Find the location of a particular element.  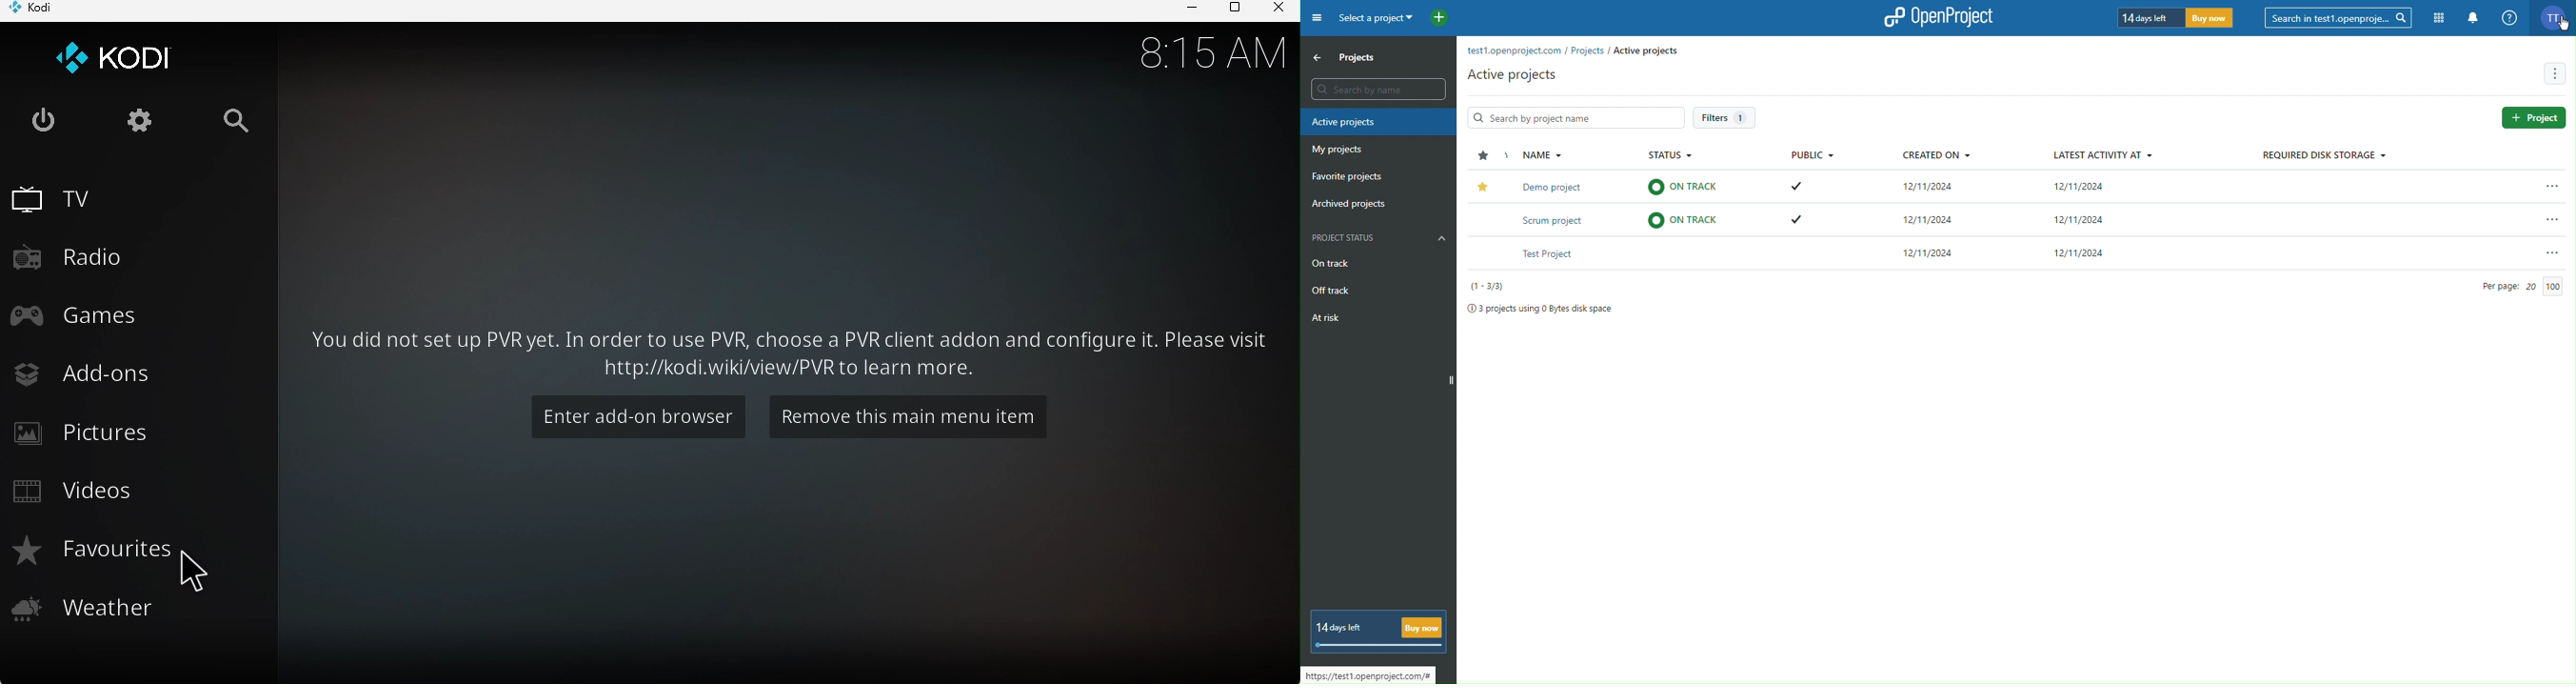

Pictures is located at coordinates (124, 431).